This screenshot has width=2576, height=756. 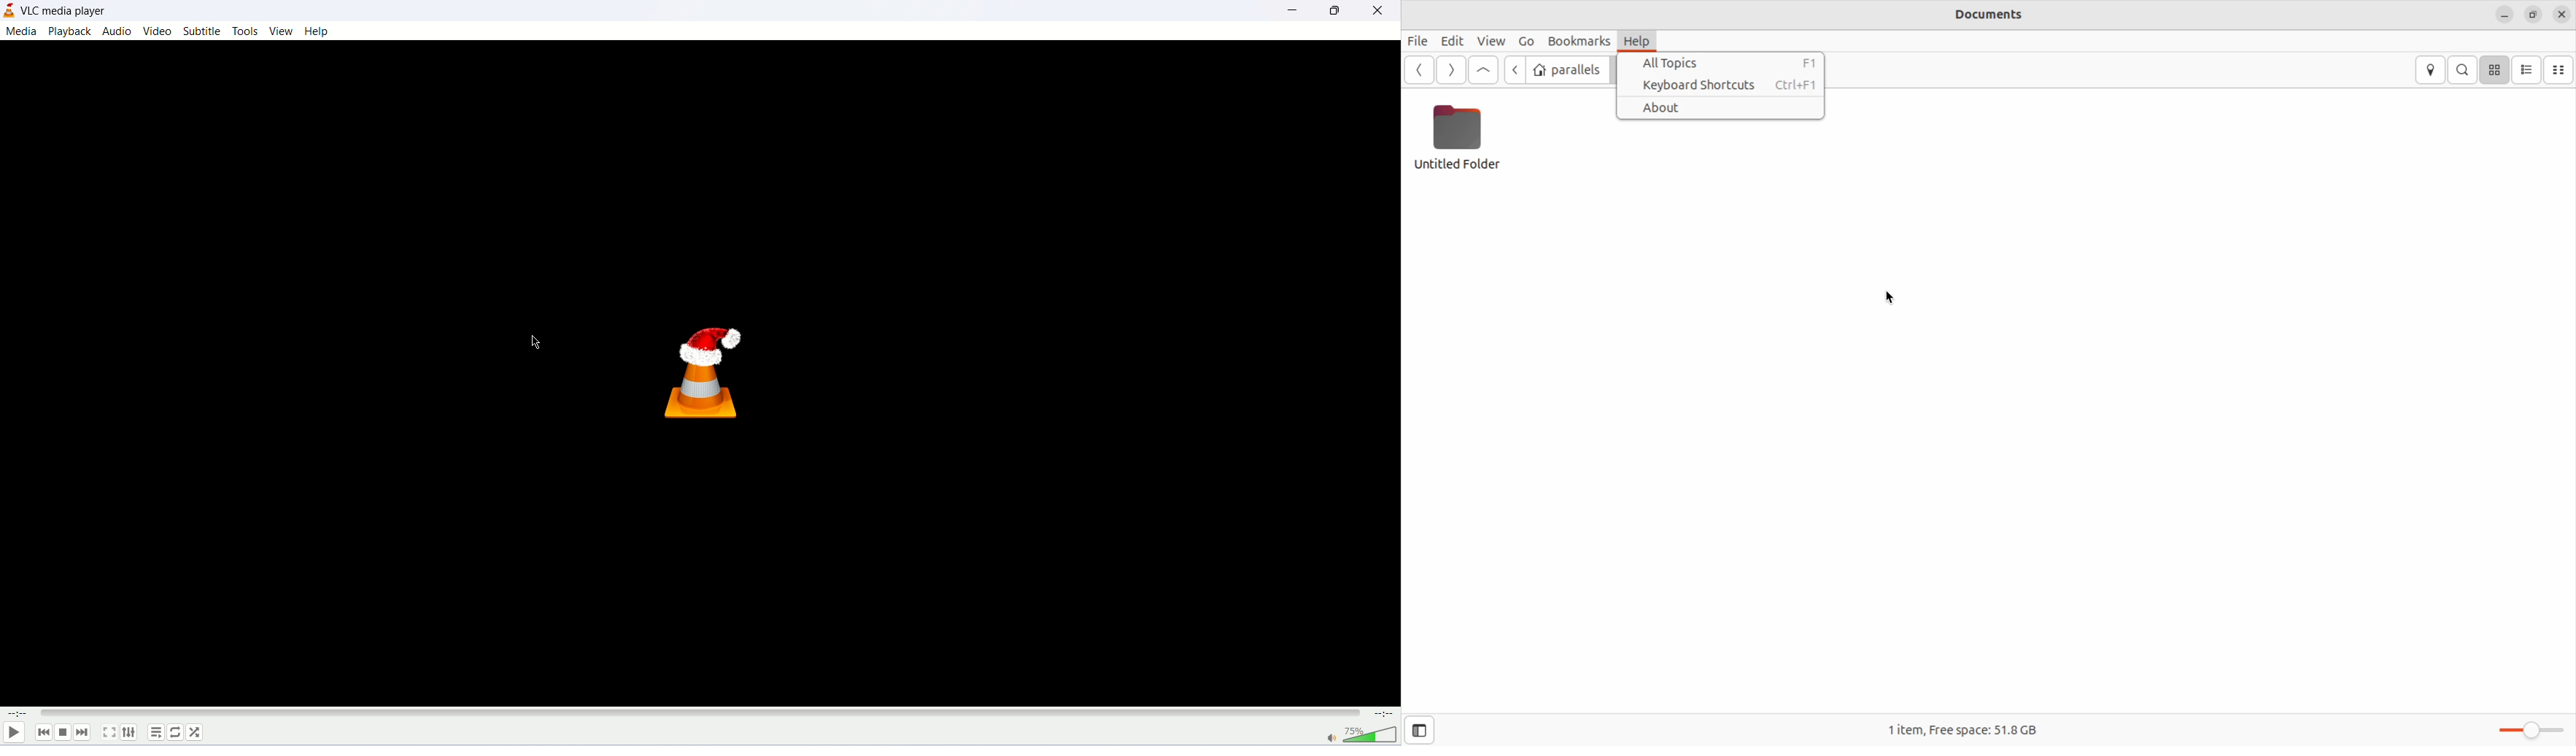 I want to click on close, so click(x=2562, y=13).